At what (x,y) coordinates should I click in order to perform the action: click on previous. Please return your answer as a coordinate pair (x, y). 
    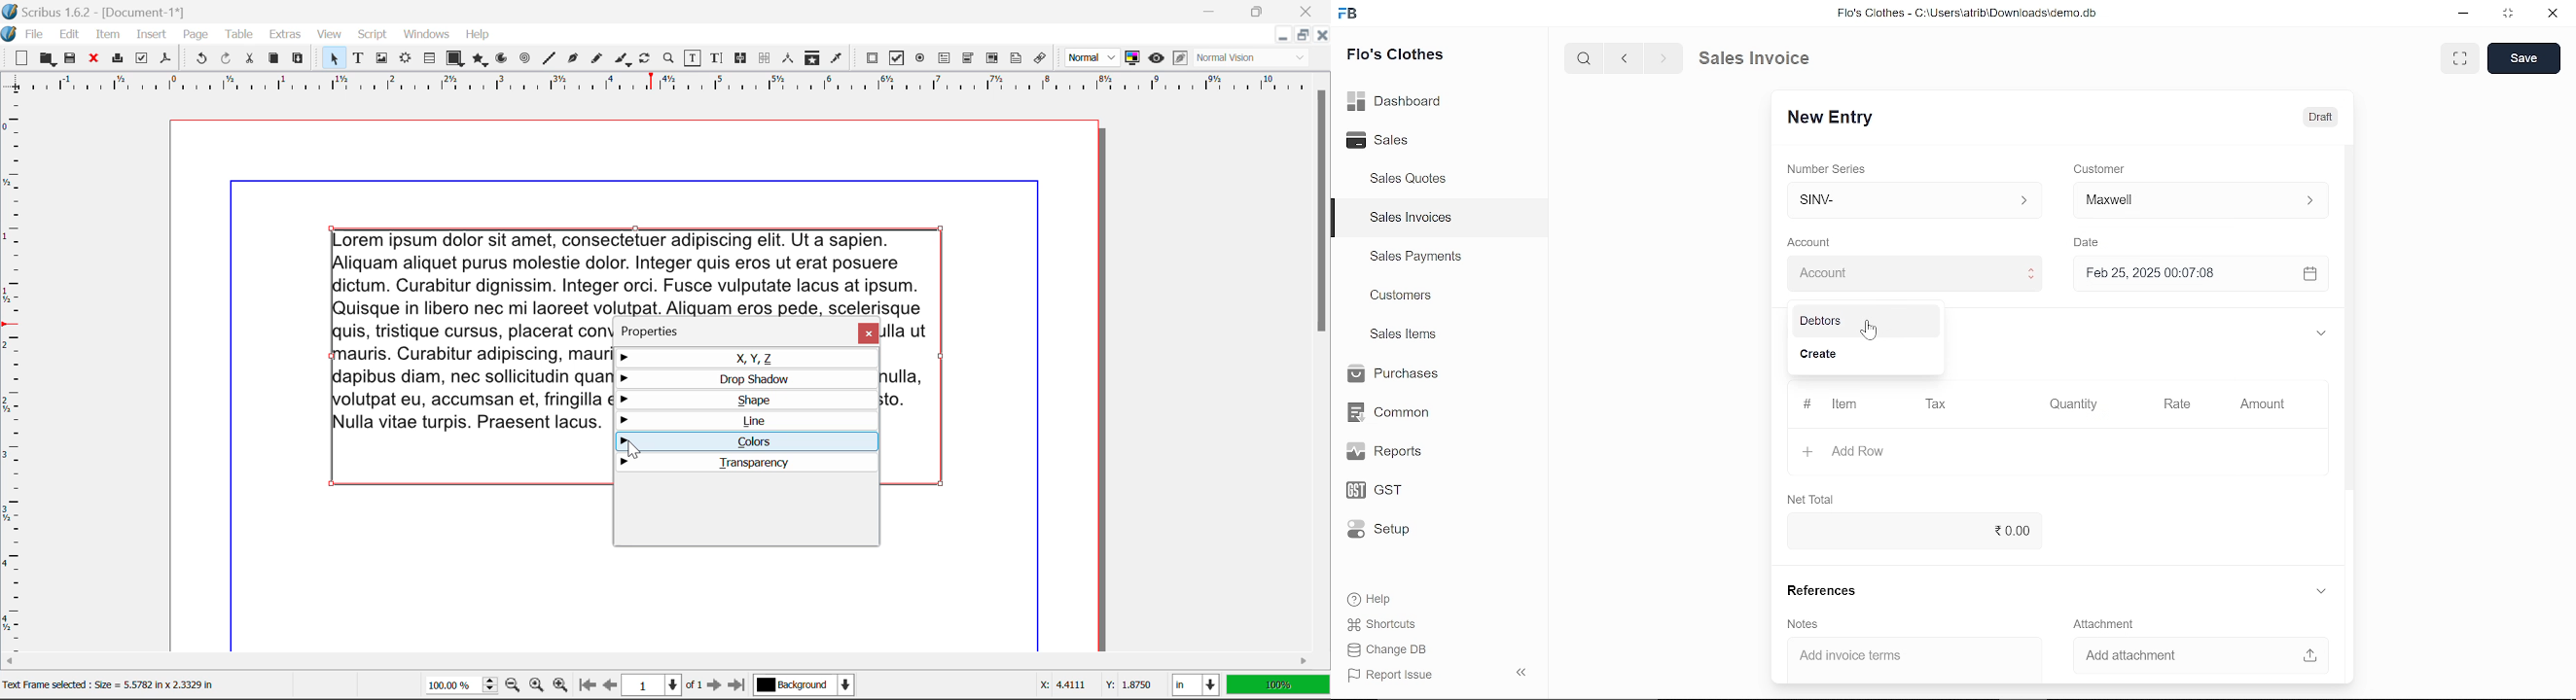
    Looking at the image, I should click on (1626, 58).